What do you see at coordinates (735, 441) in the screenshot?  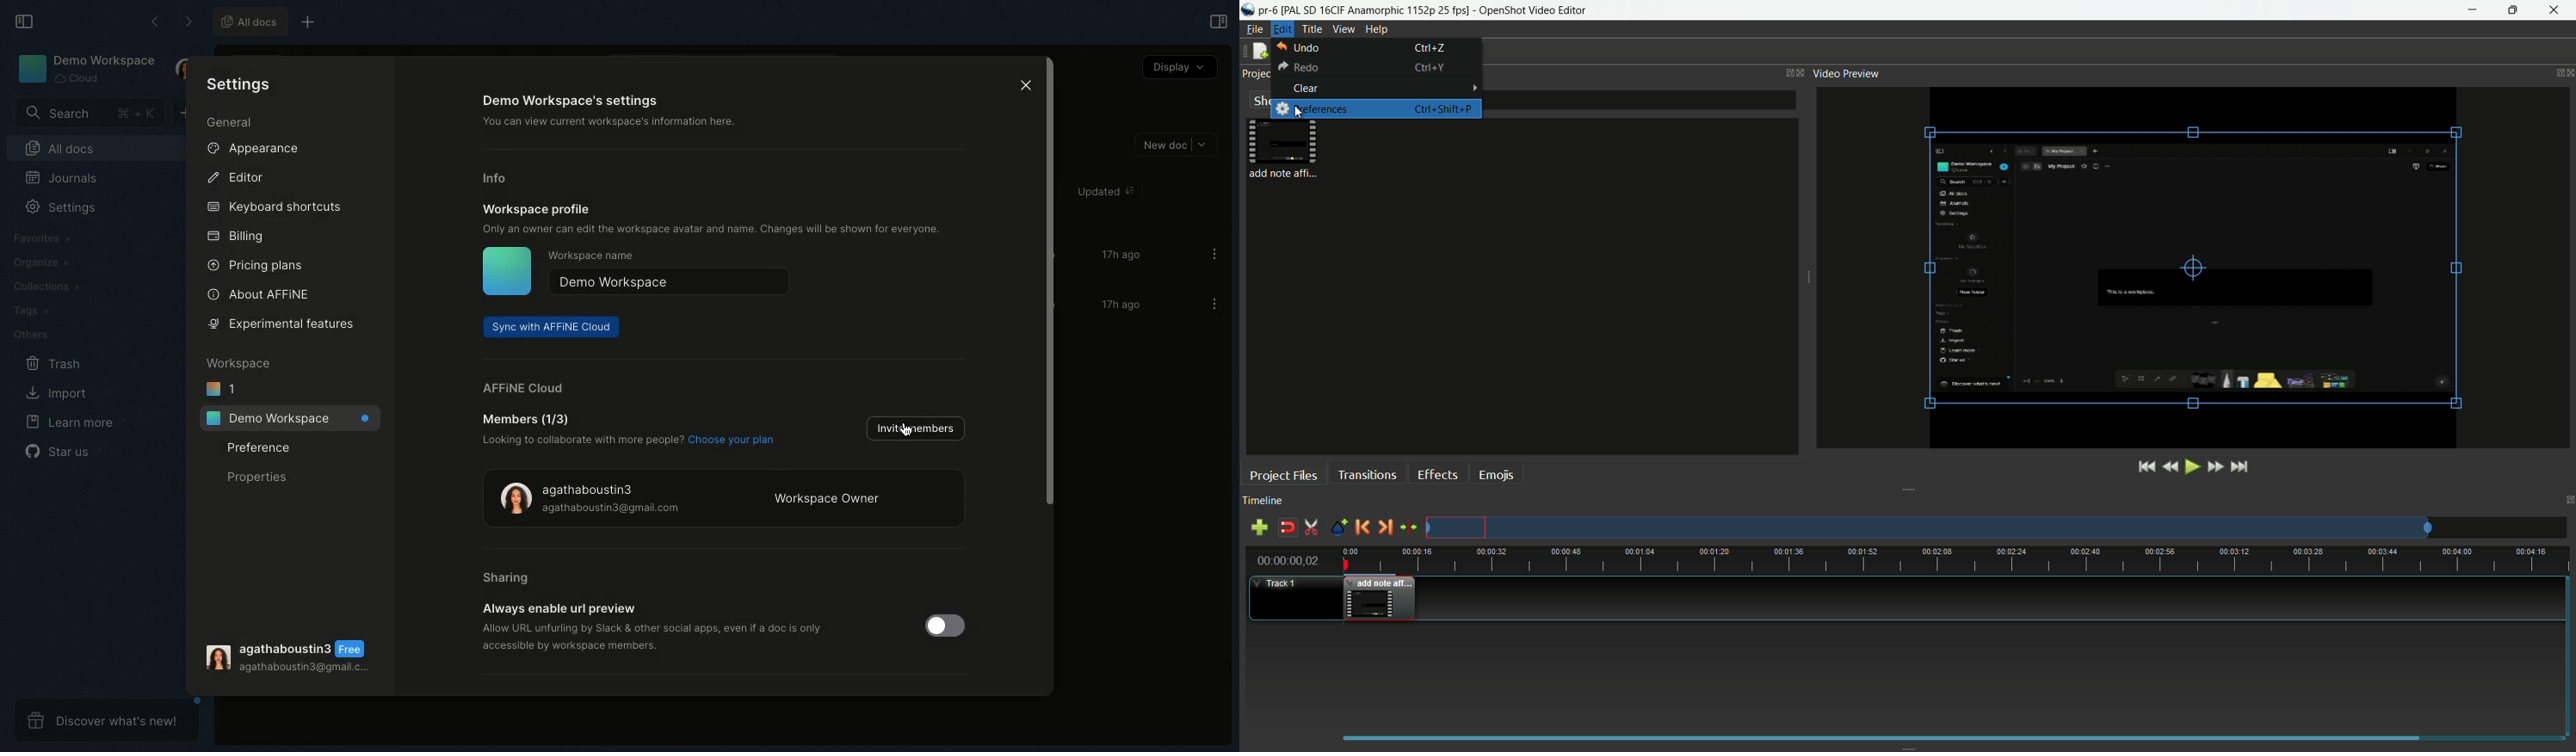 I see `Choose your plan` at bounding box center [735, 441].